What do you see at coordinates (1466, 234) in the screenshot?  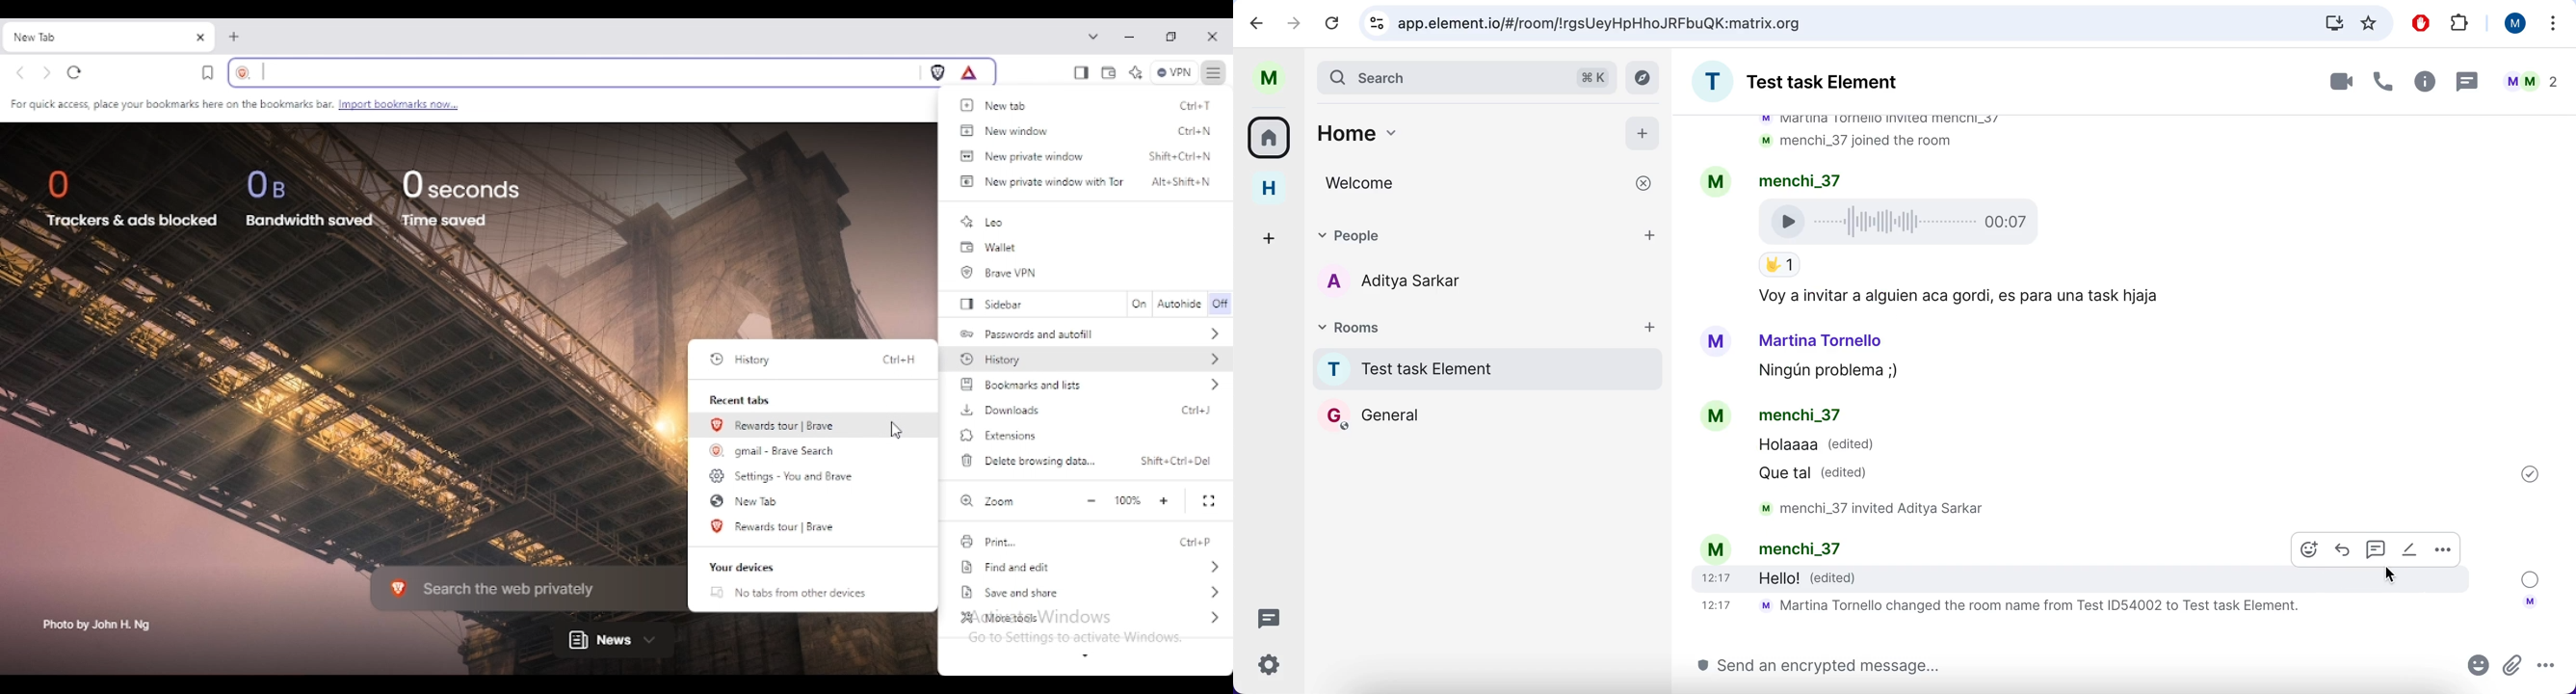 I see `people` at bounding box center [1466, 234].